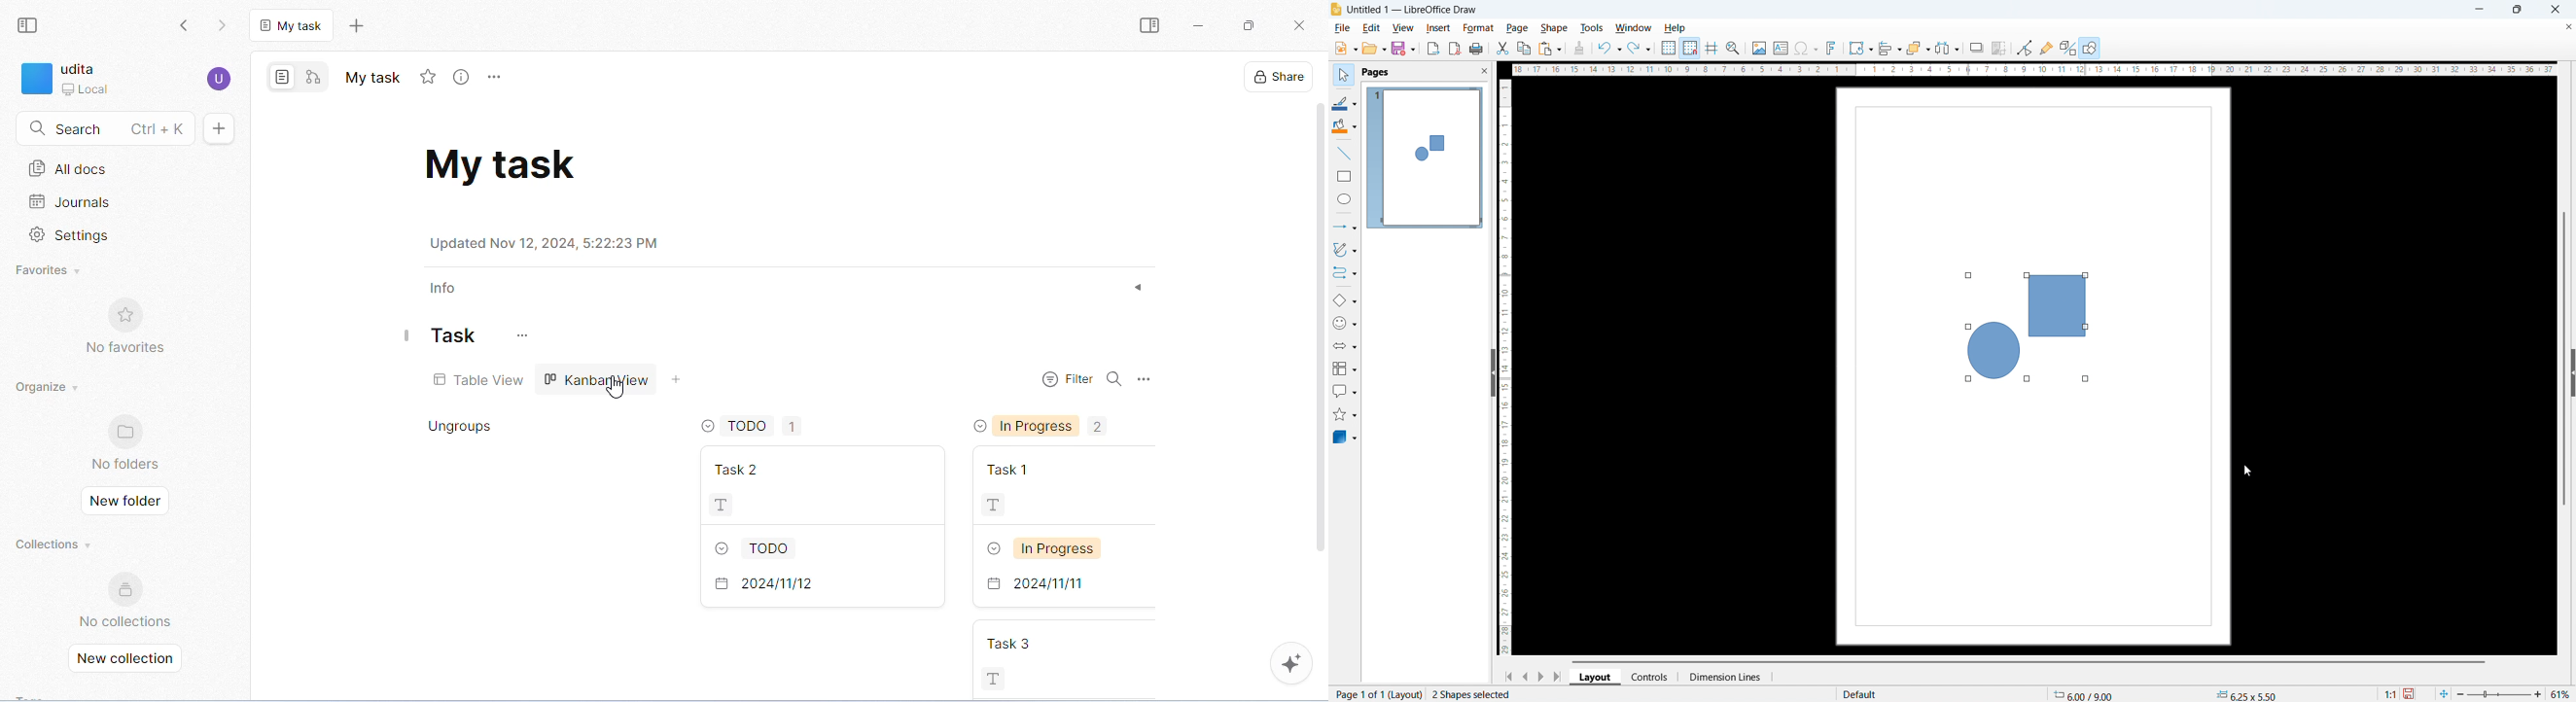 The image size is (2576, 728). What do you see at coordinates (1403, 29) in the screenshot?
I see `view` at bounding box center [1403, 29].